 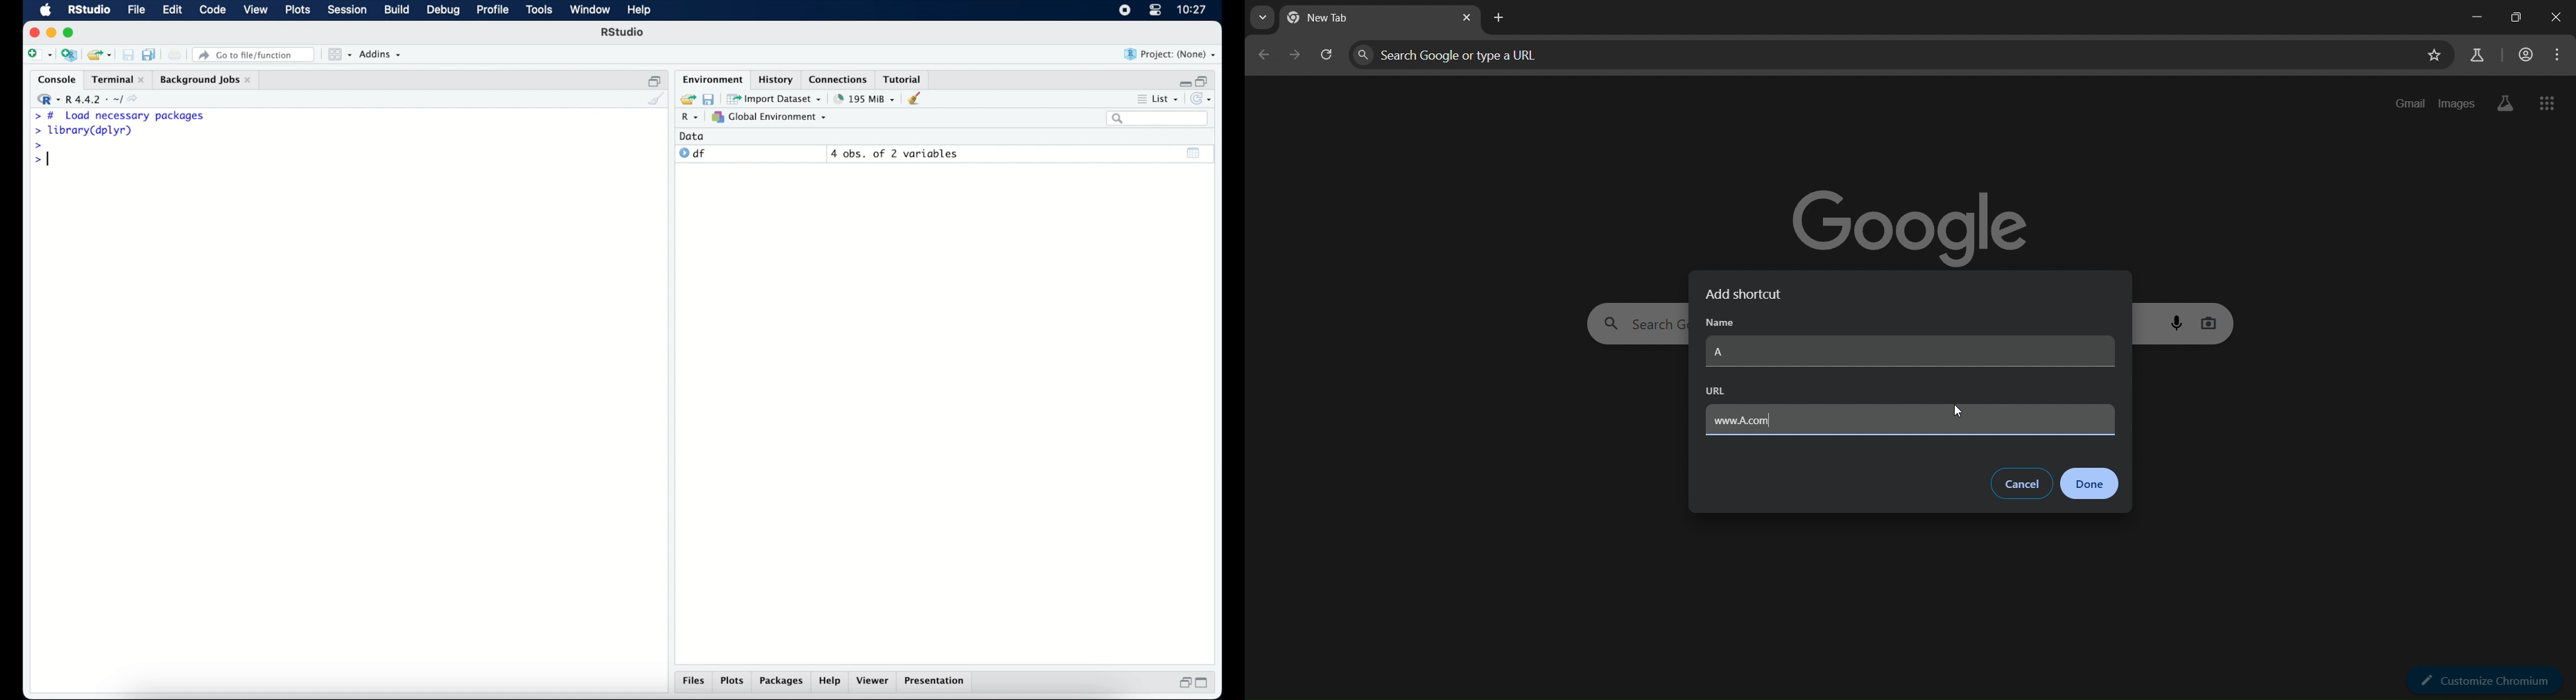 I want to click on create new file, so click(x=39, y=56).